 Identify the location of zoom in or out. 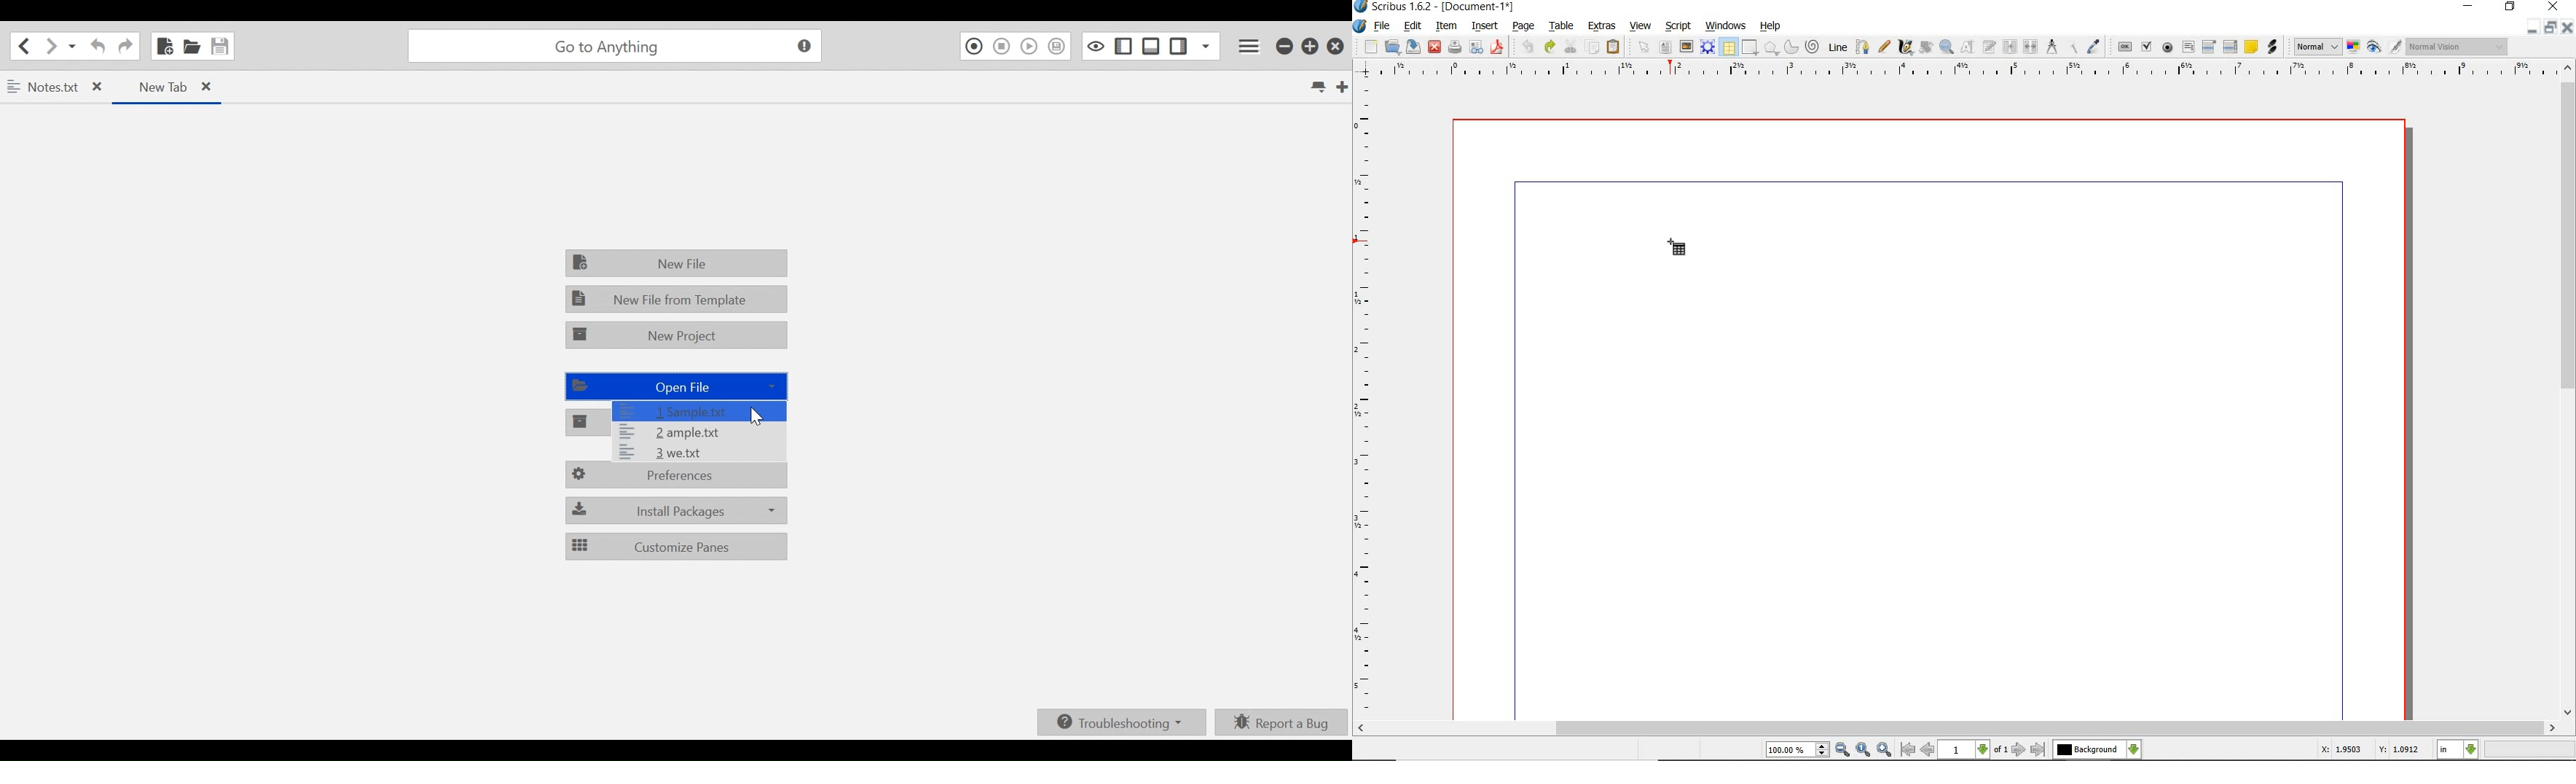
(1946, 47).